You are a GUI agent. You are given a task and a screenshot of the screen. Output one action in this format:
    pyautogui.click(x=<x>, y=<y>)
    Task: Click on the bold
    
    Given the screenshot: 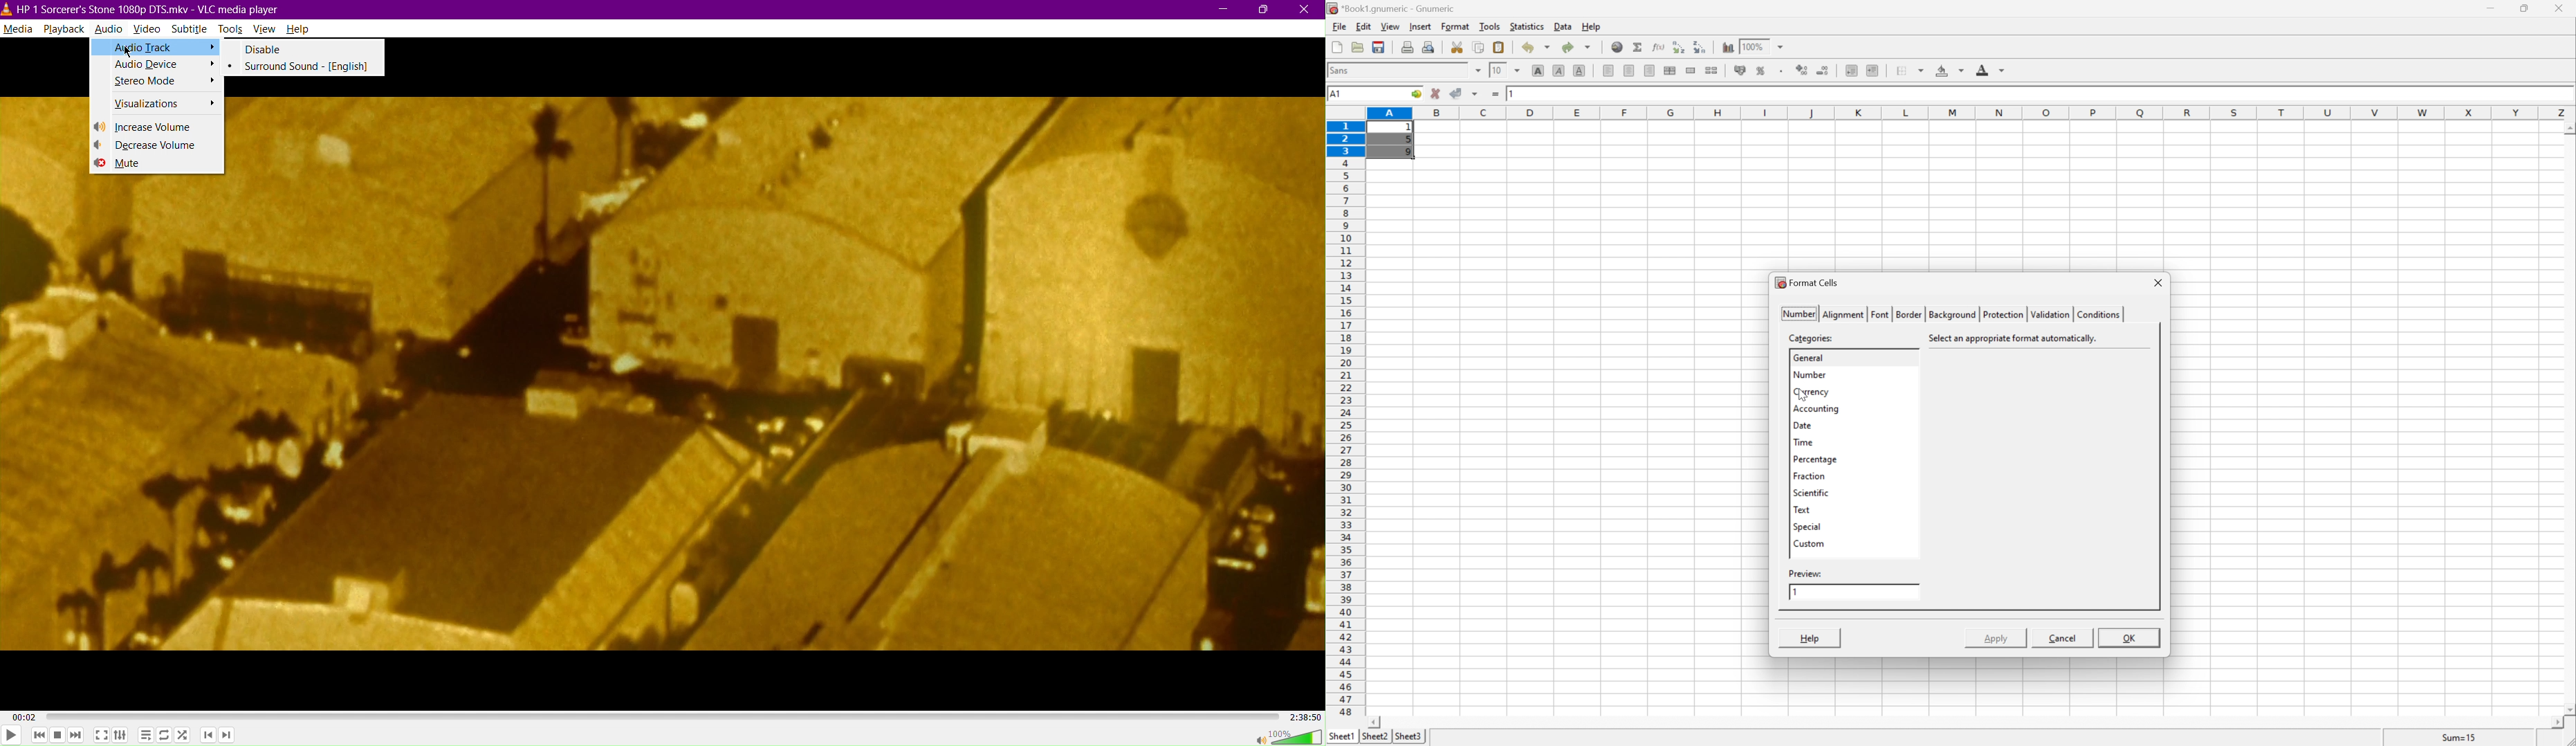 What is the action you would take?
    pyautogui.click(x=1540, y=71)
    